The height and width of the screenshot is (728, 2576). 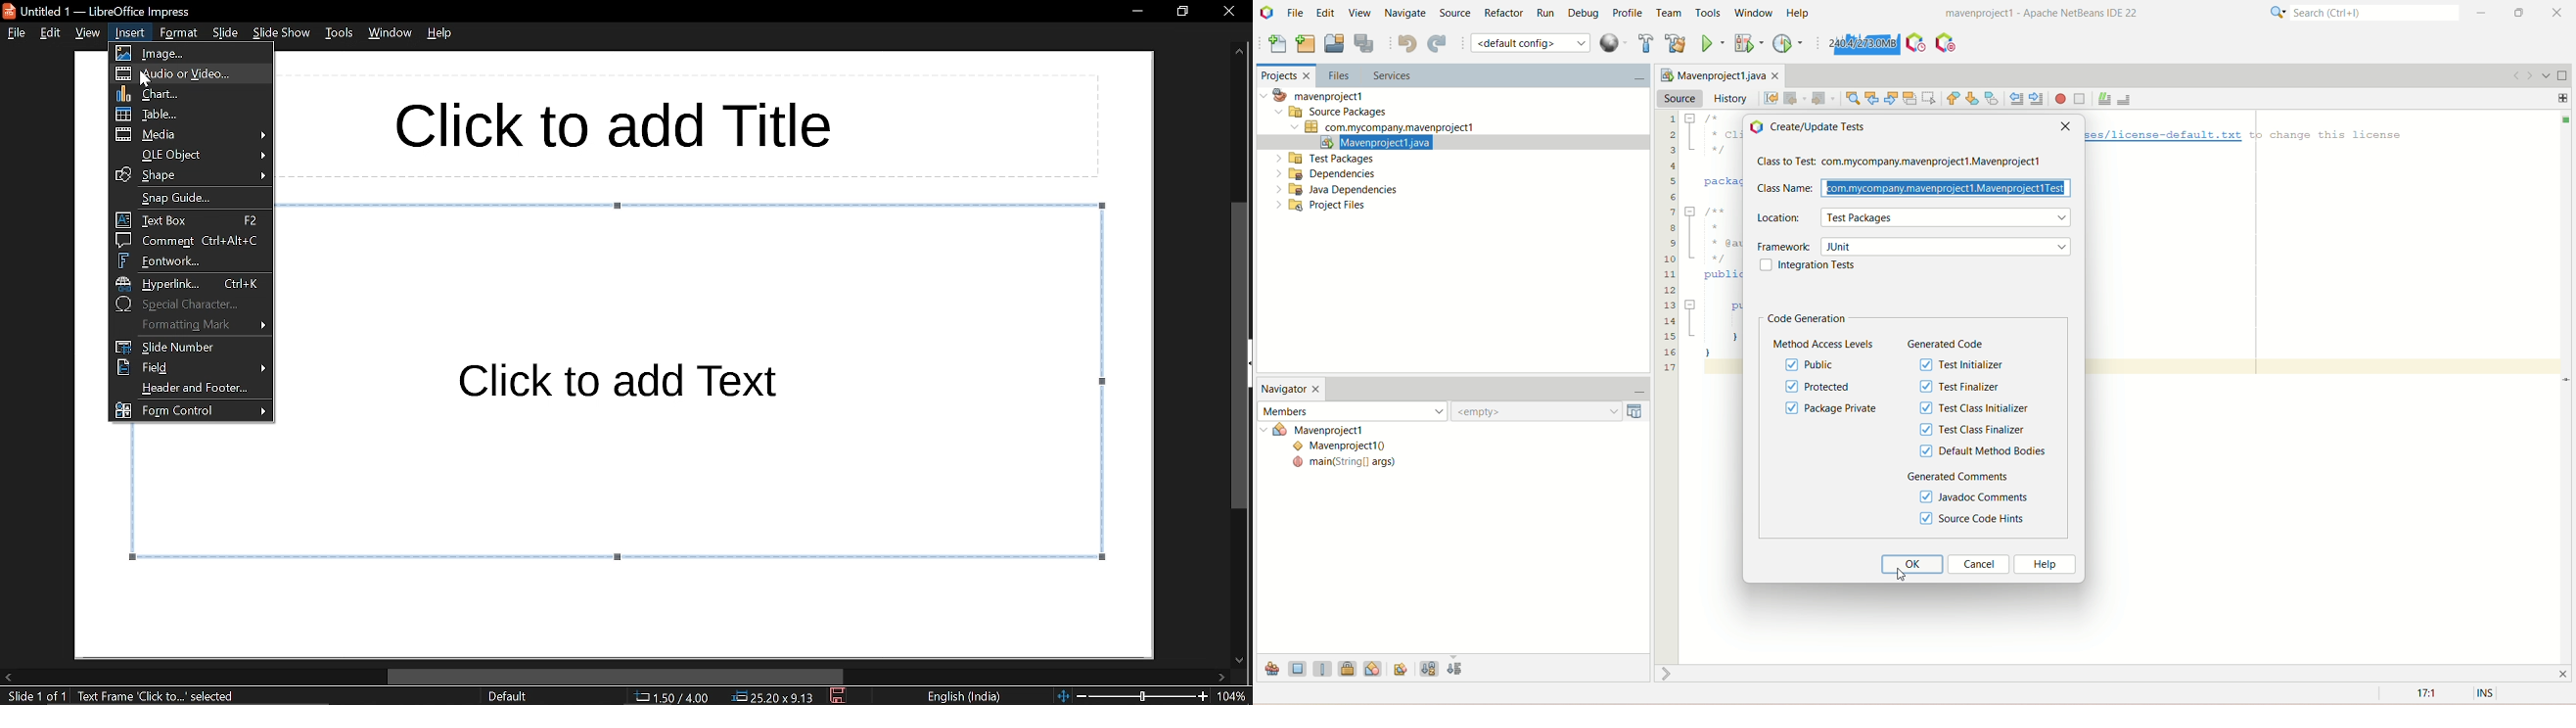 I want to click on show inherited members, so click(x=1271, y=669).